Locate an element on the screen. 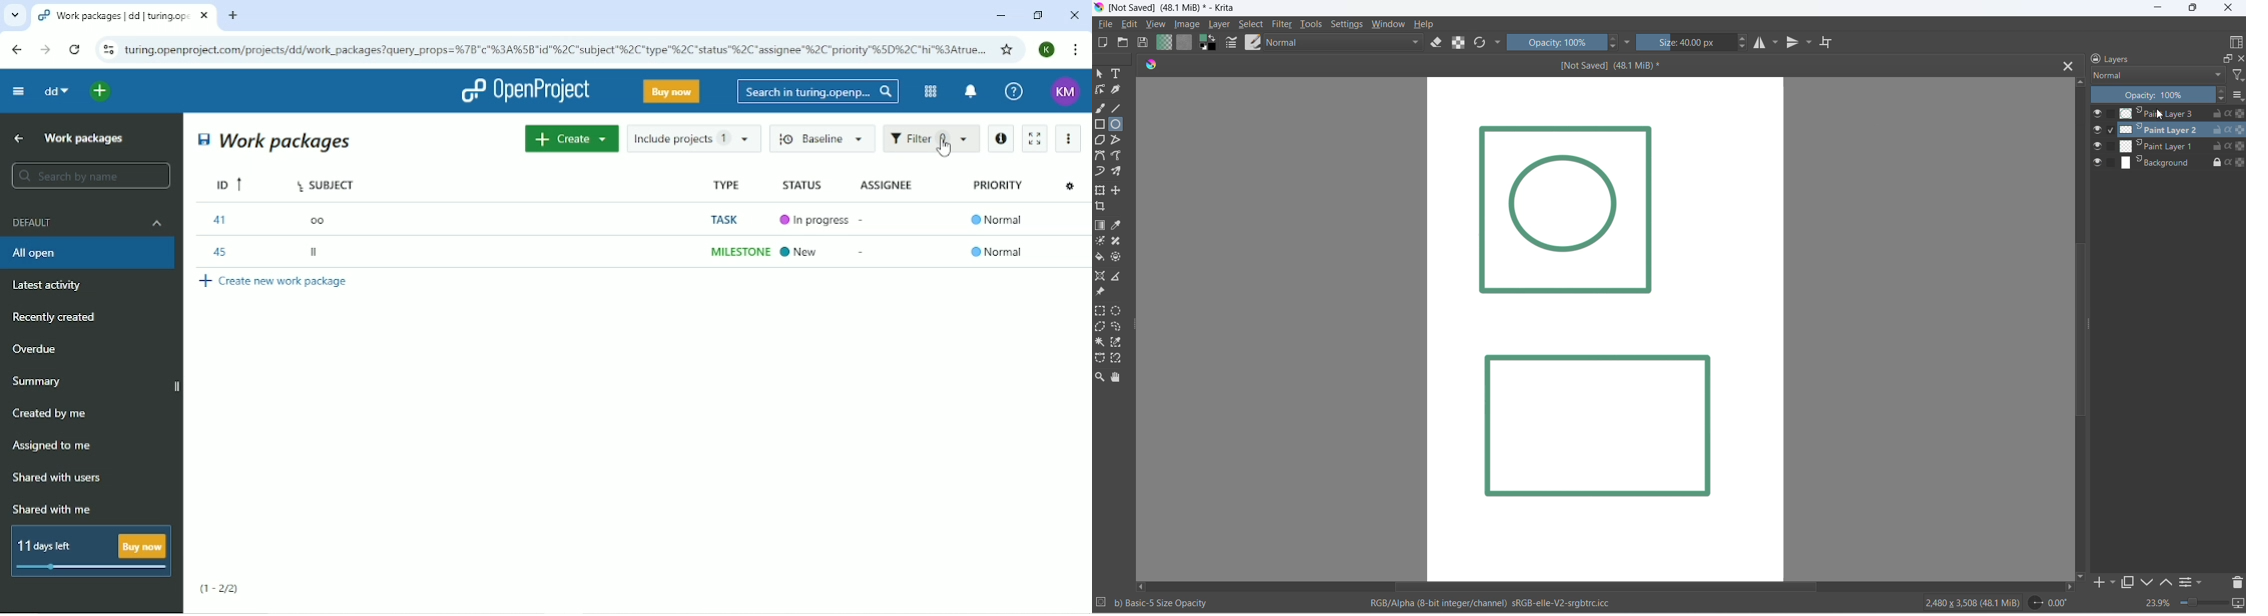 The height and width of the screenshot is (616, 2268). display type is located at coordinates (2235, 41).